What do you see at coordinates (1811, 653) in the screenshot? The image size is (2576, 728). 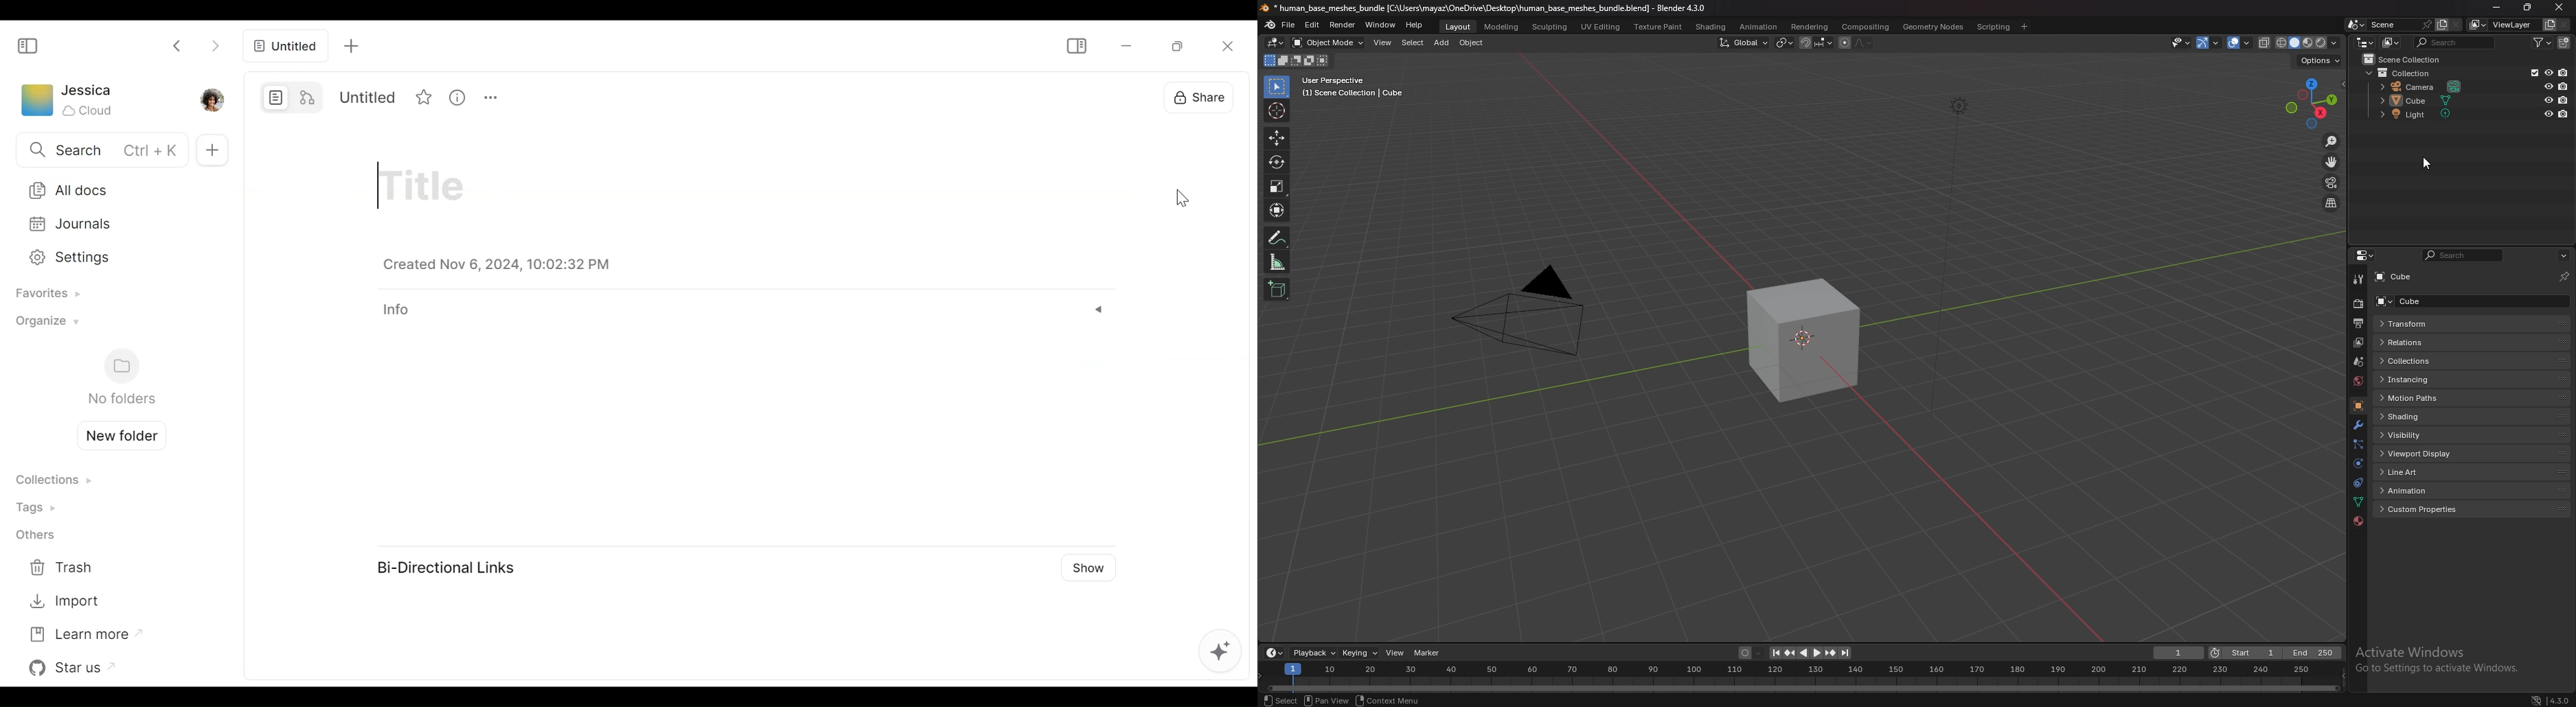 I see `play animation` at bounding box center [1811, 653].